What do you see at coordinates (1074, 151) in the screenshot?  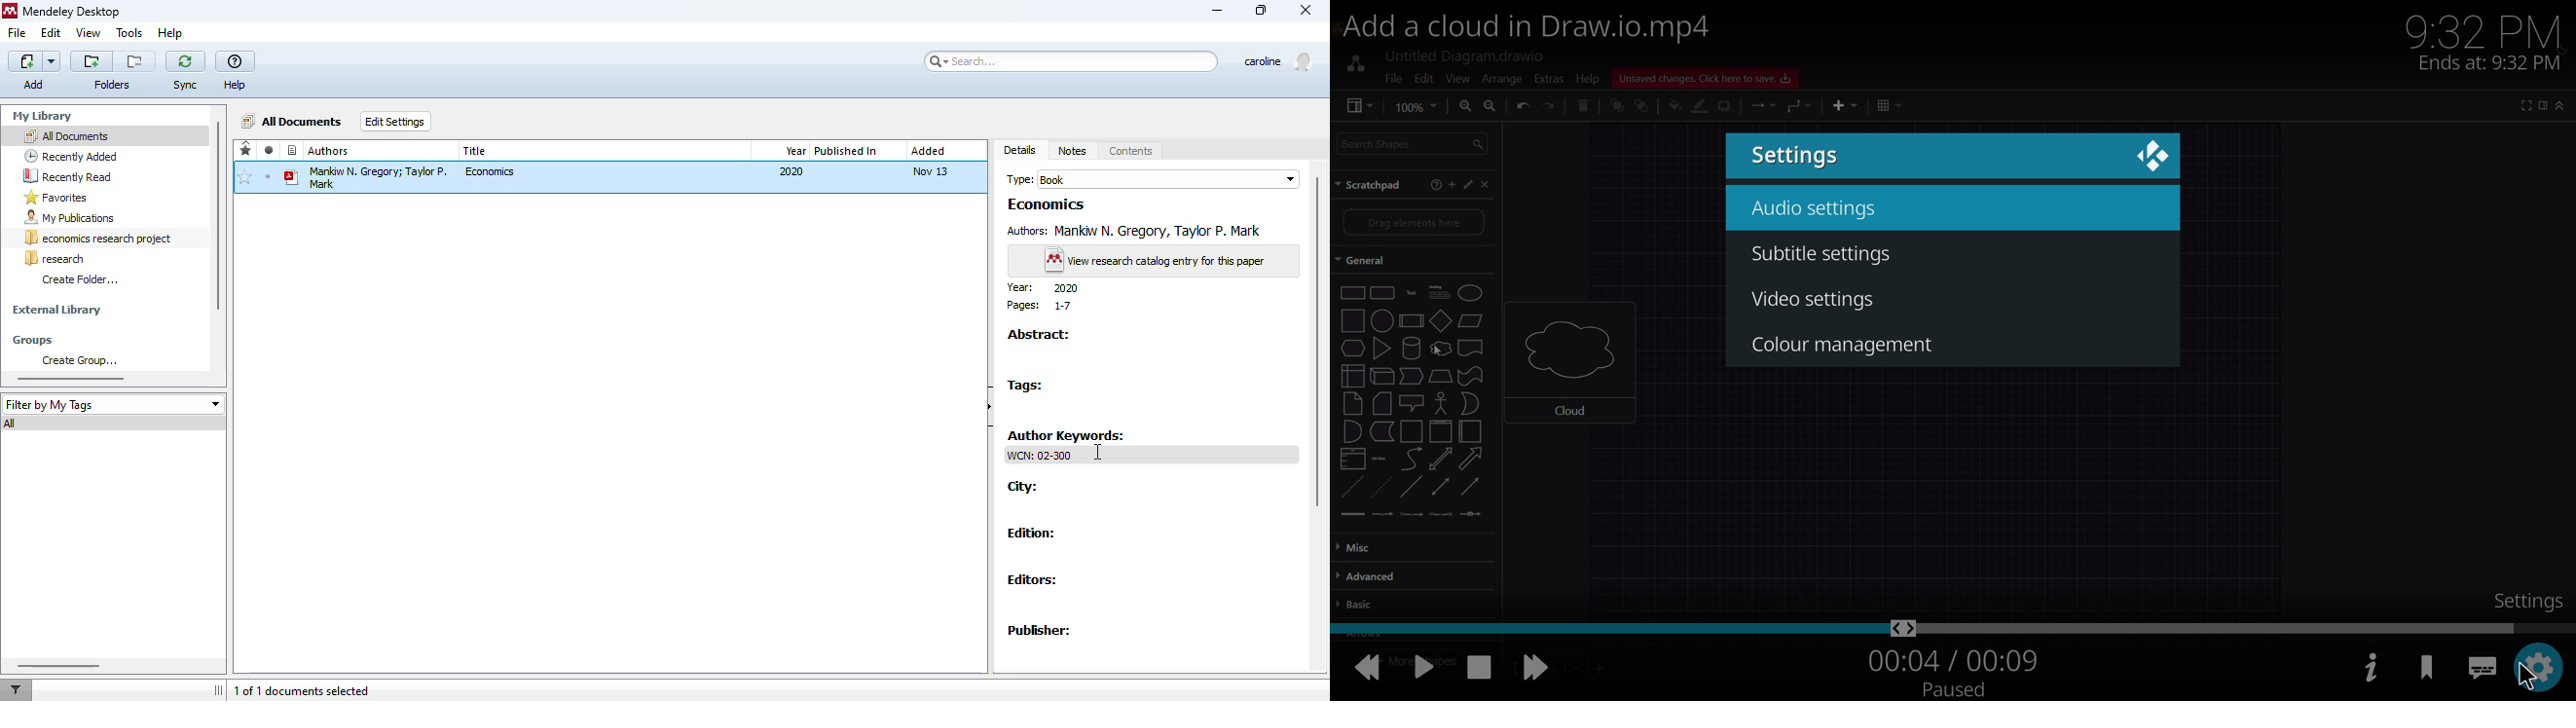 I see `notes` at bounding box center [1074, 151].